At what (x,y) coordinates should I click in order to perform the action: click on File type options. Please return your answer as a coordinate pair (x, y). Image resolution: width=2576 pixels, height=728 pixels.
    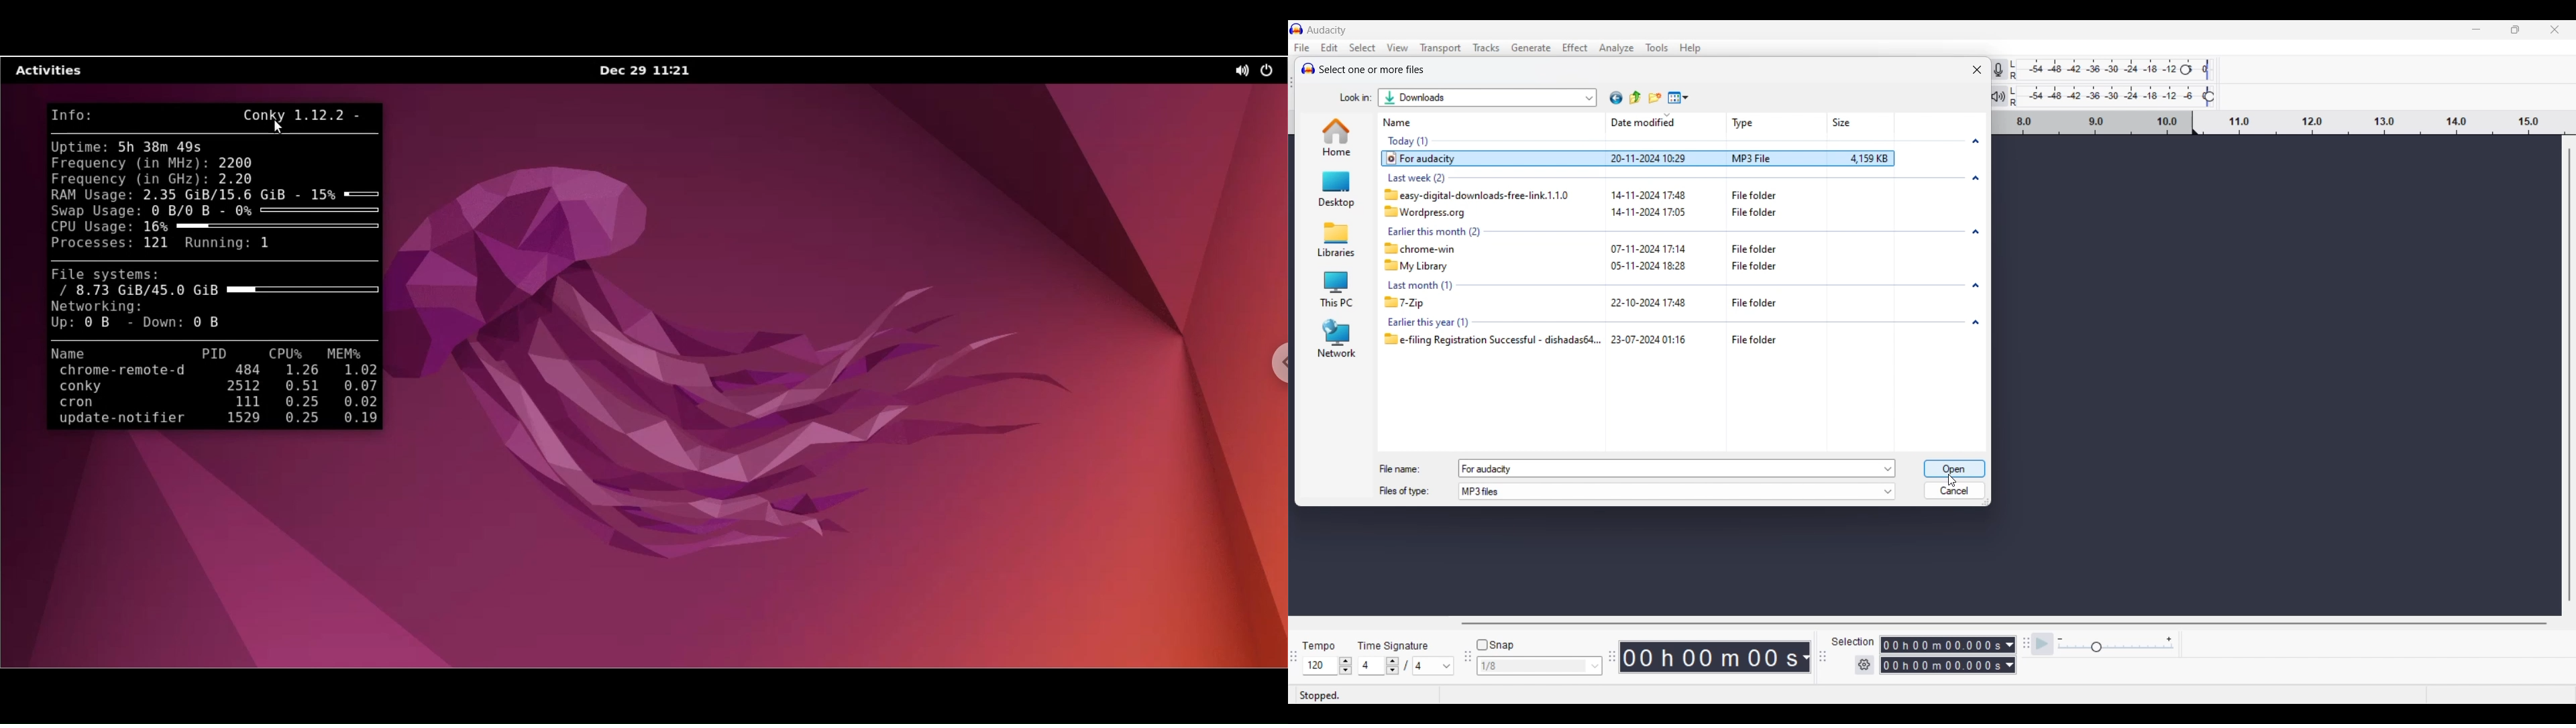
    Looking at the image, I should click on (1888, 492).